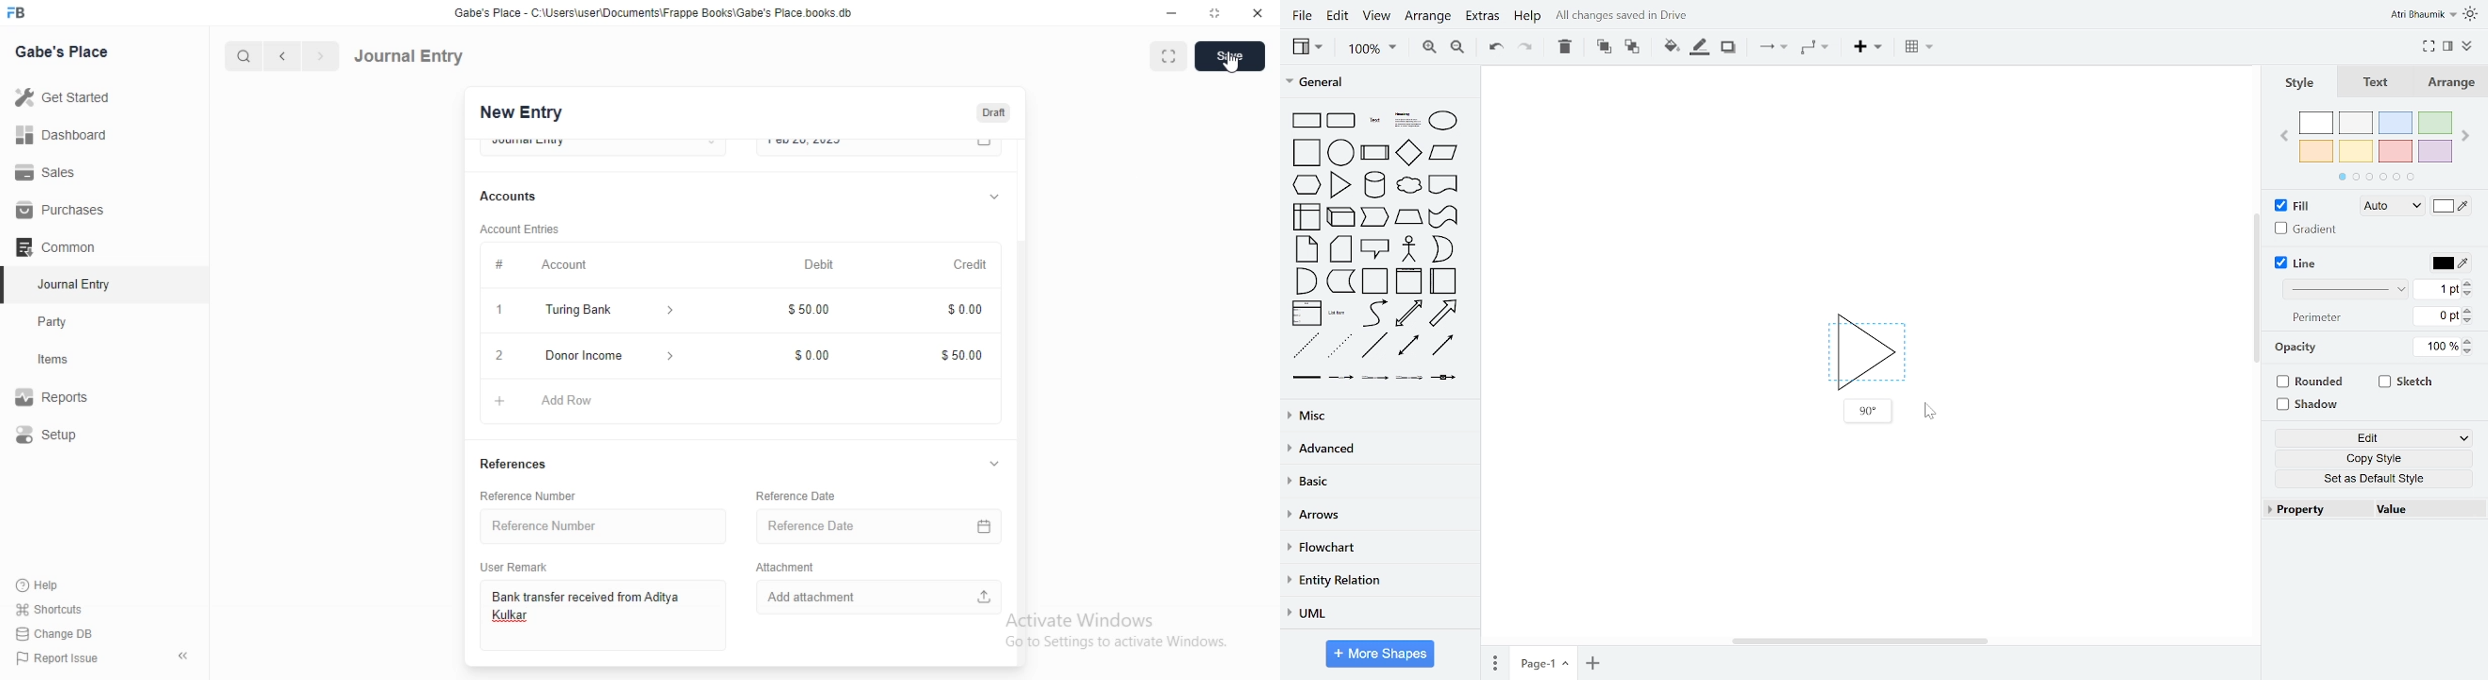 This screenshot has height=700, width=2492. I want to click on step, so click(1376, 218).